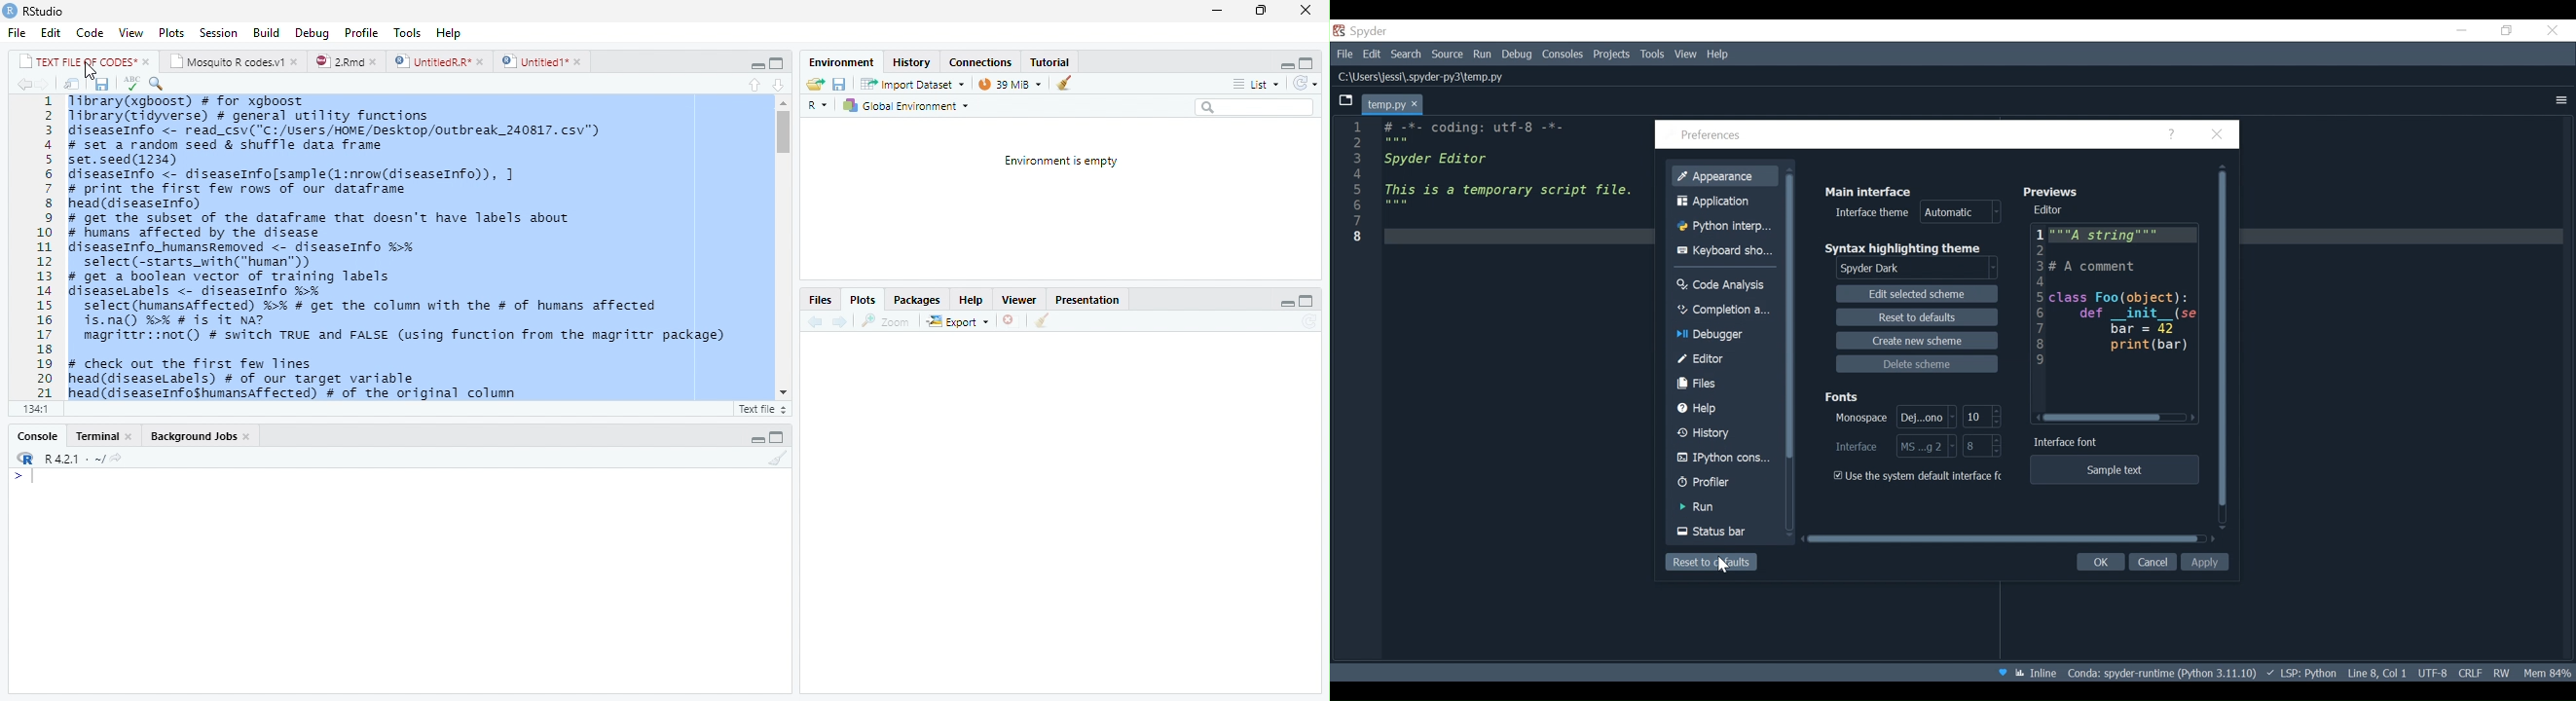  Describe the element at coordinates (160, 85) in the screenshot. I see `Source on Save` at that location.